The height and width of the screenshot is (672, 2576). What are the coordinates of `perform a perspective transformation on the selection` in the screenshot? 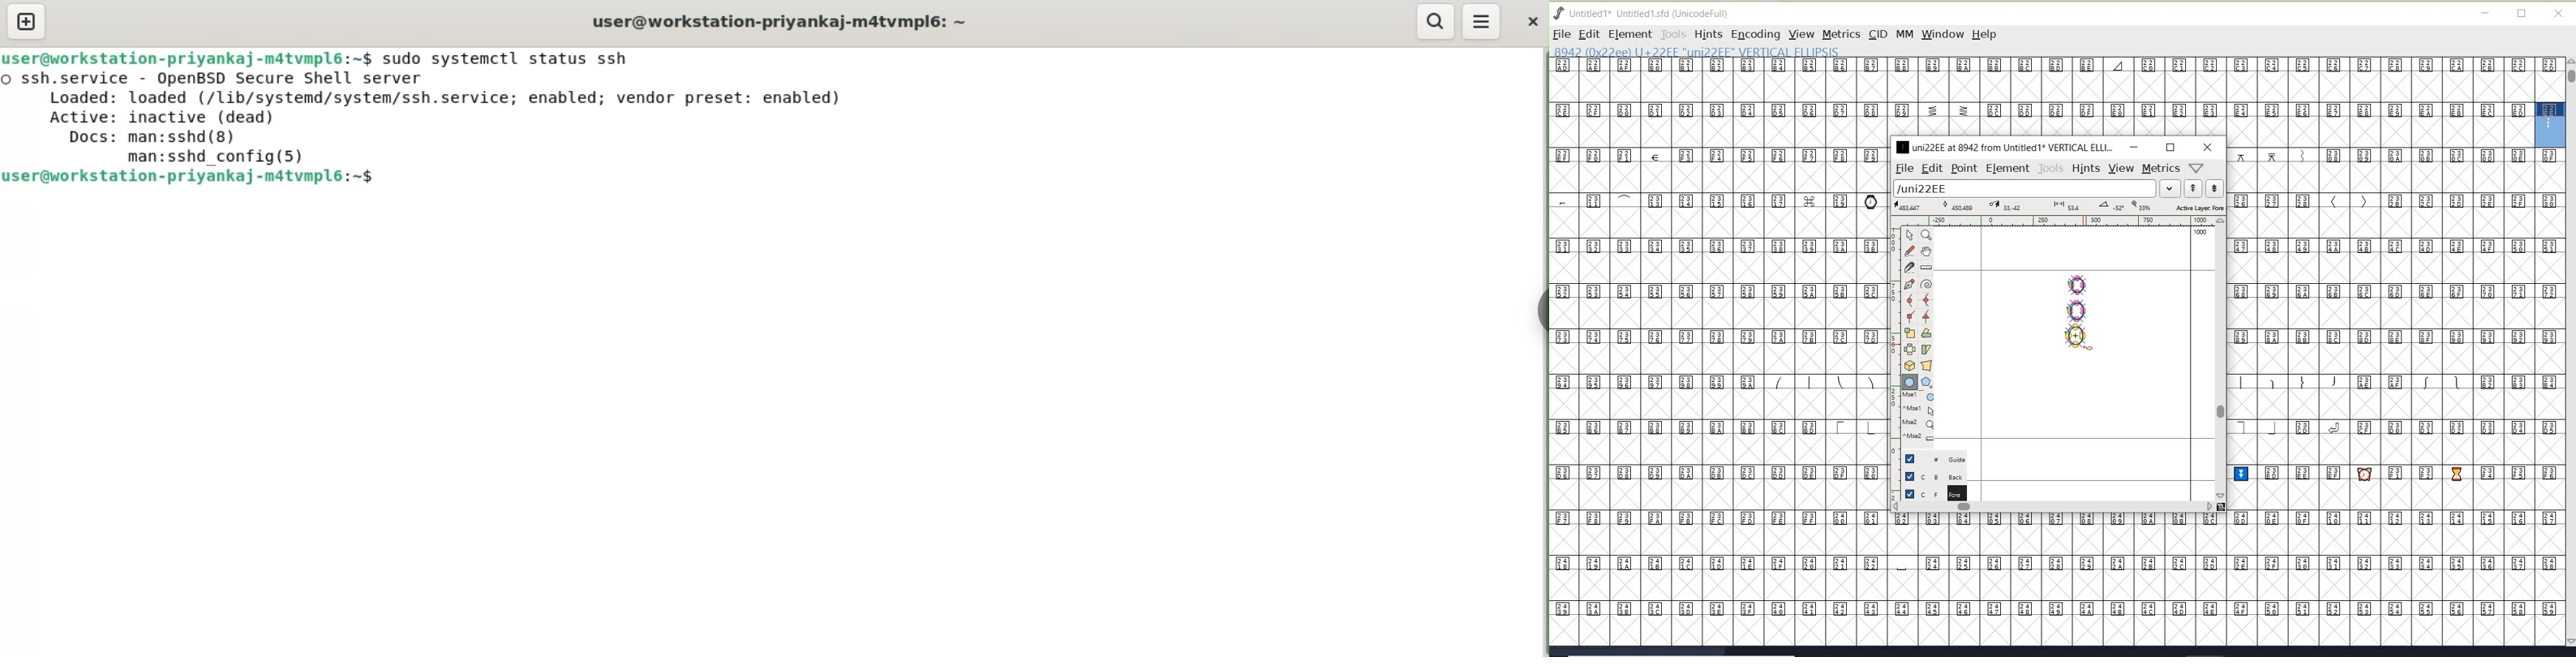 It's located at (1927, 365).